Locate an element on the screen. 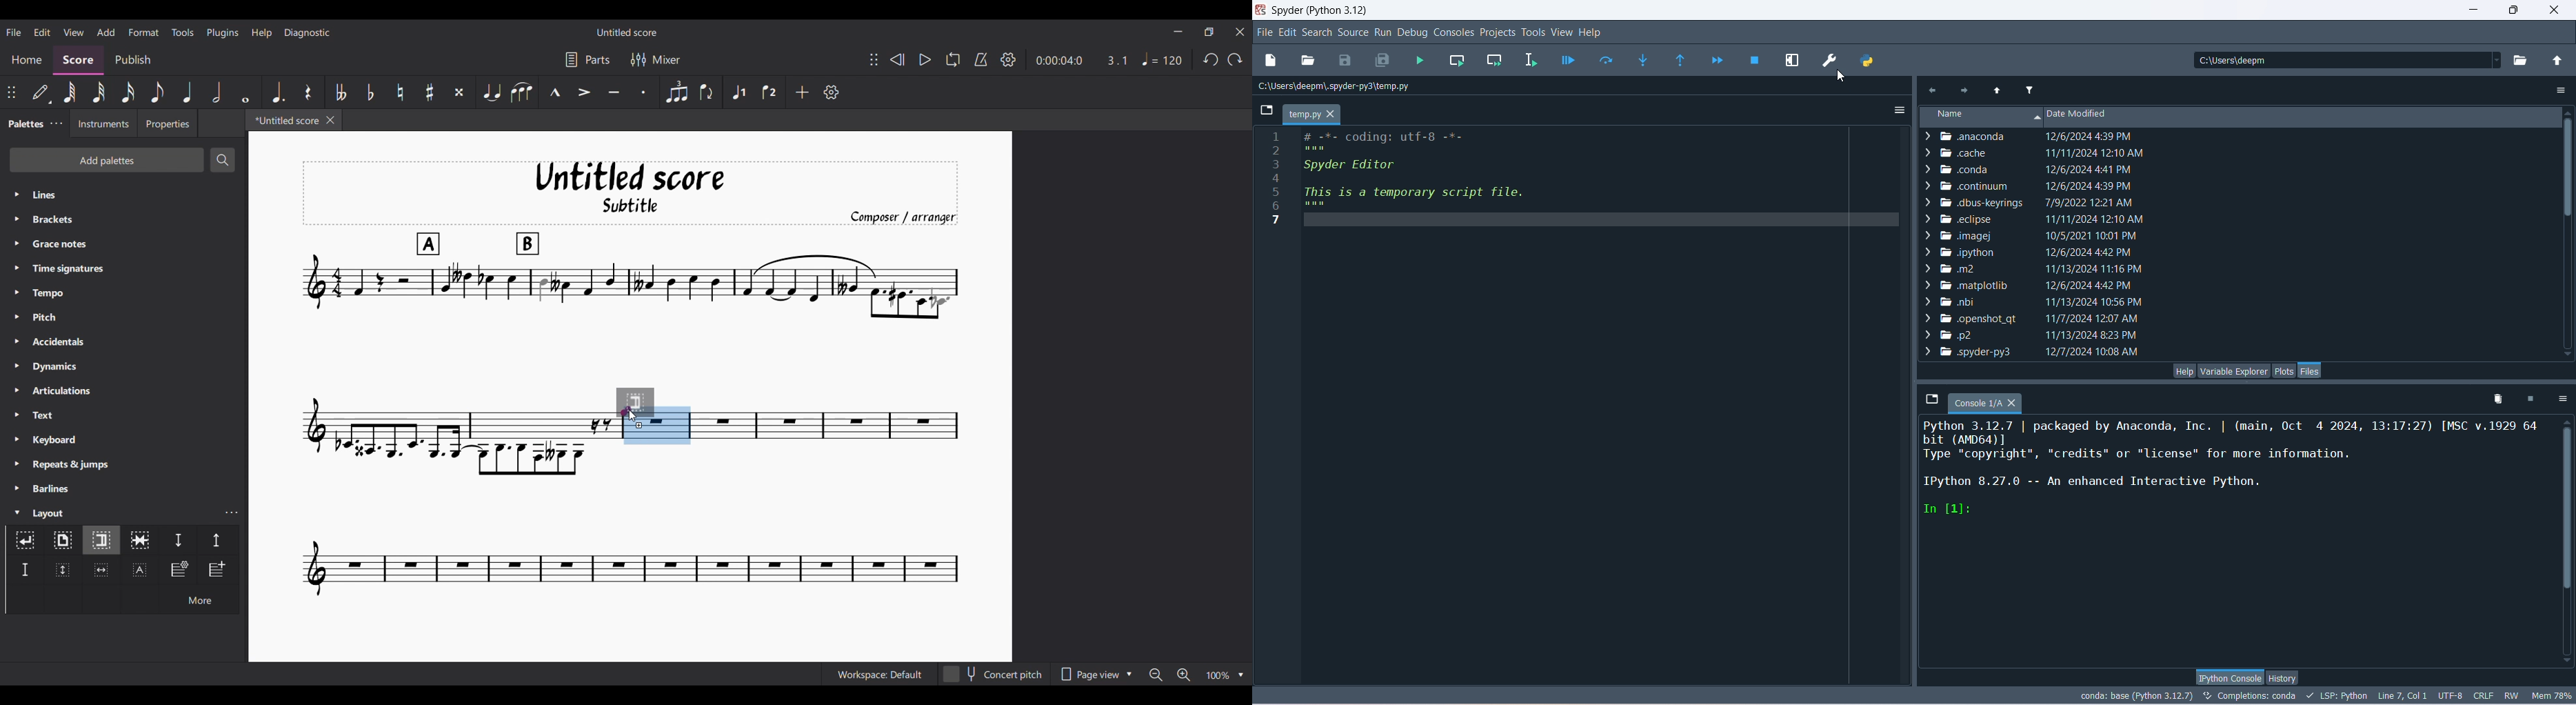  Tuplet is located at coordinates (678, 92).